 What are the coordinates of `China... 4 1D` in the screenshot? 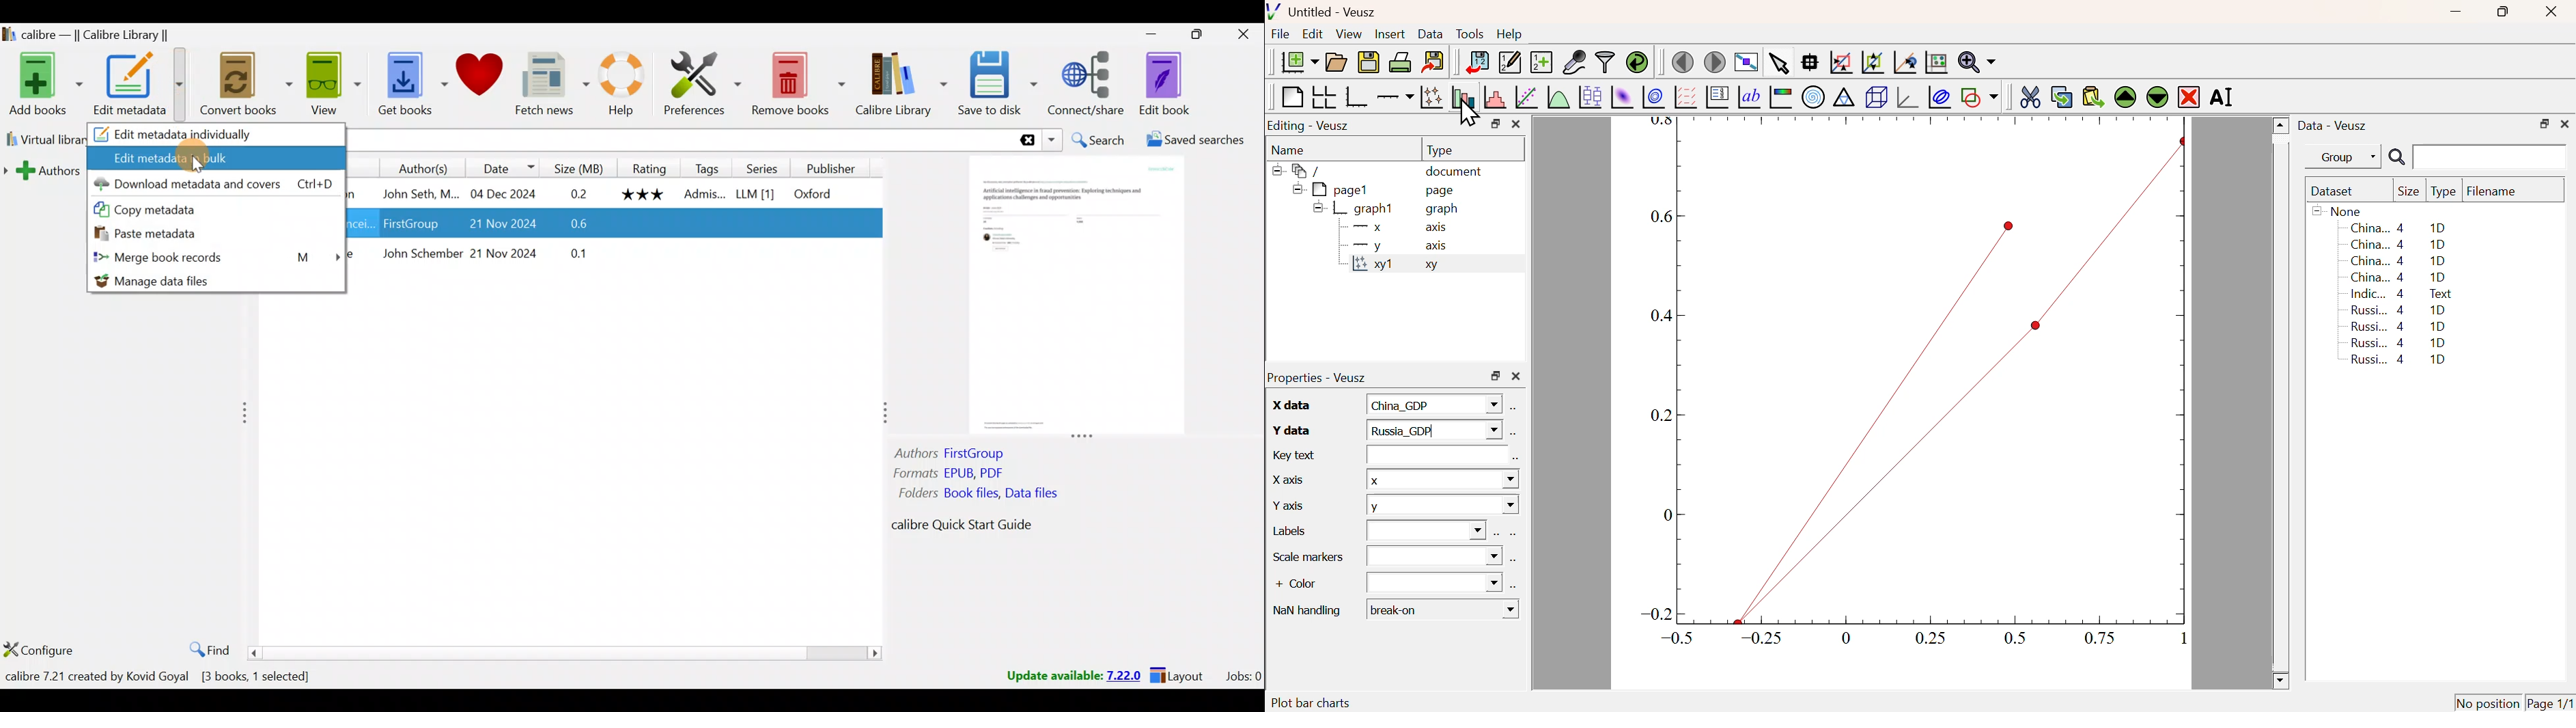 It's located at (2398, 277).